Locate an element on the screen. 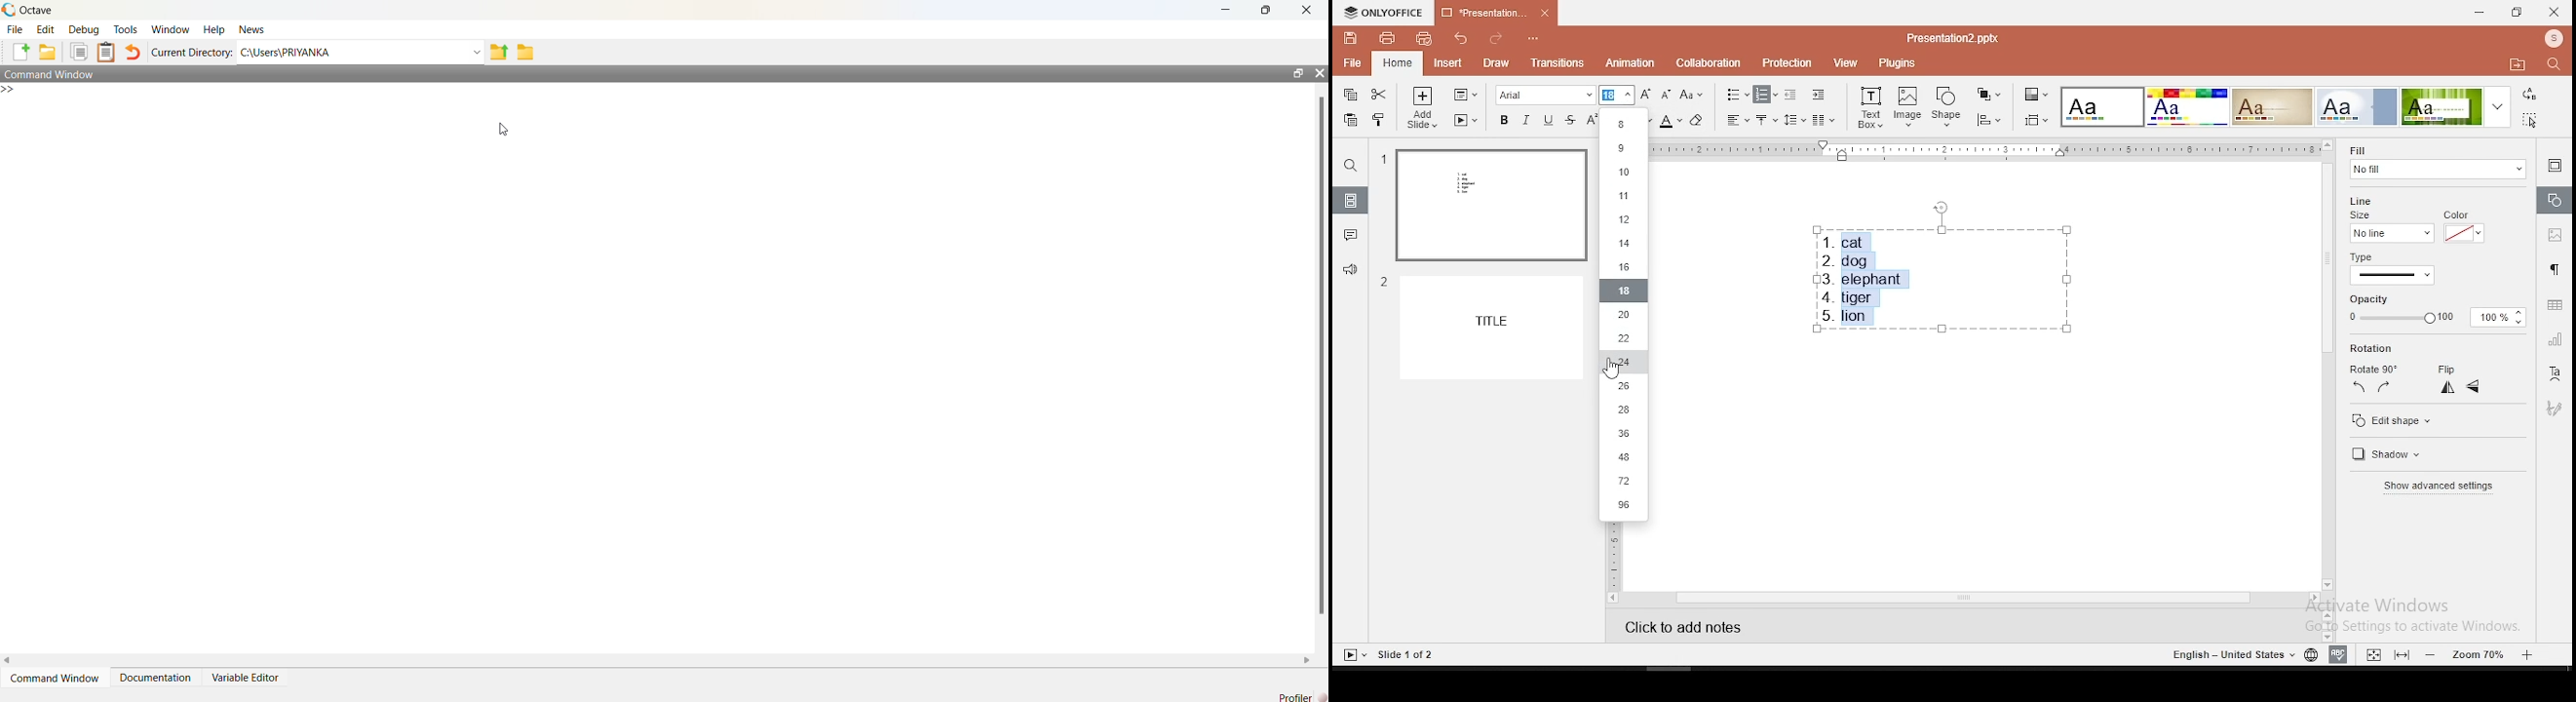 The image size is (2576, 728). replace is located at coordinates (2529, 95).